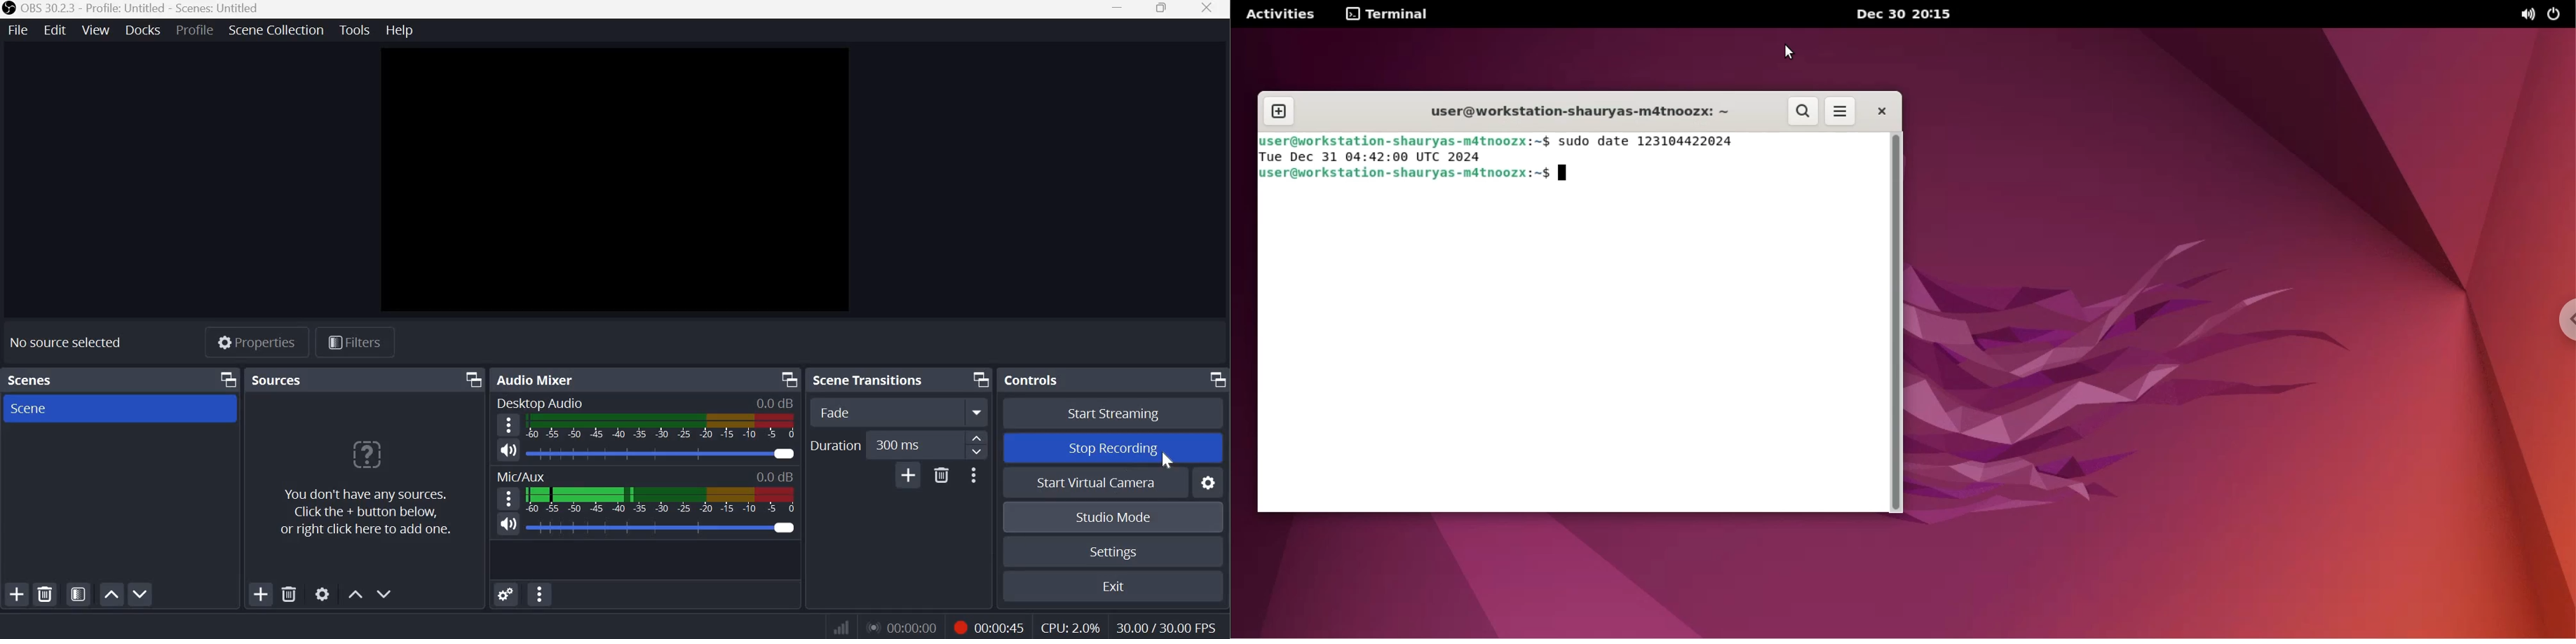 The width and height of the screenshot is (2576, 644). What do you see at coordinates (1841, 111) in the screenshot?
I see `more options` at bounding box center [1841, 111].